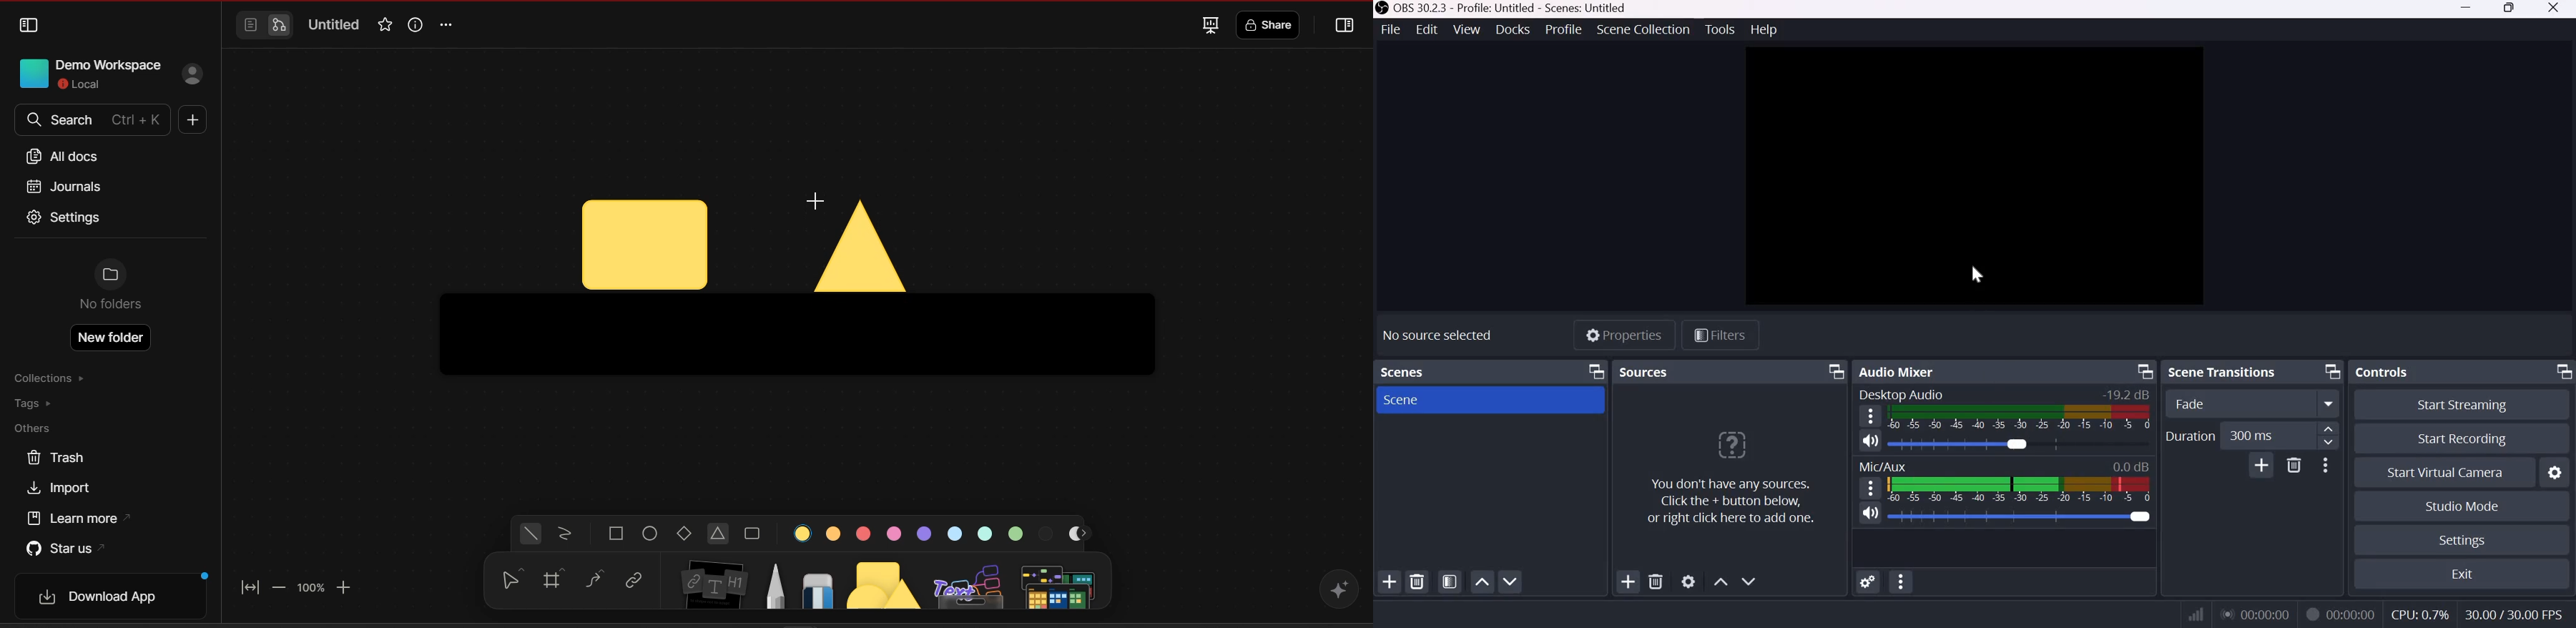  I want to click on Move scene down, so click(1511, 580).